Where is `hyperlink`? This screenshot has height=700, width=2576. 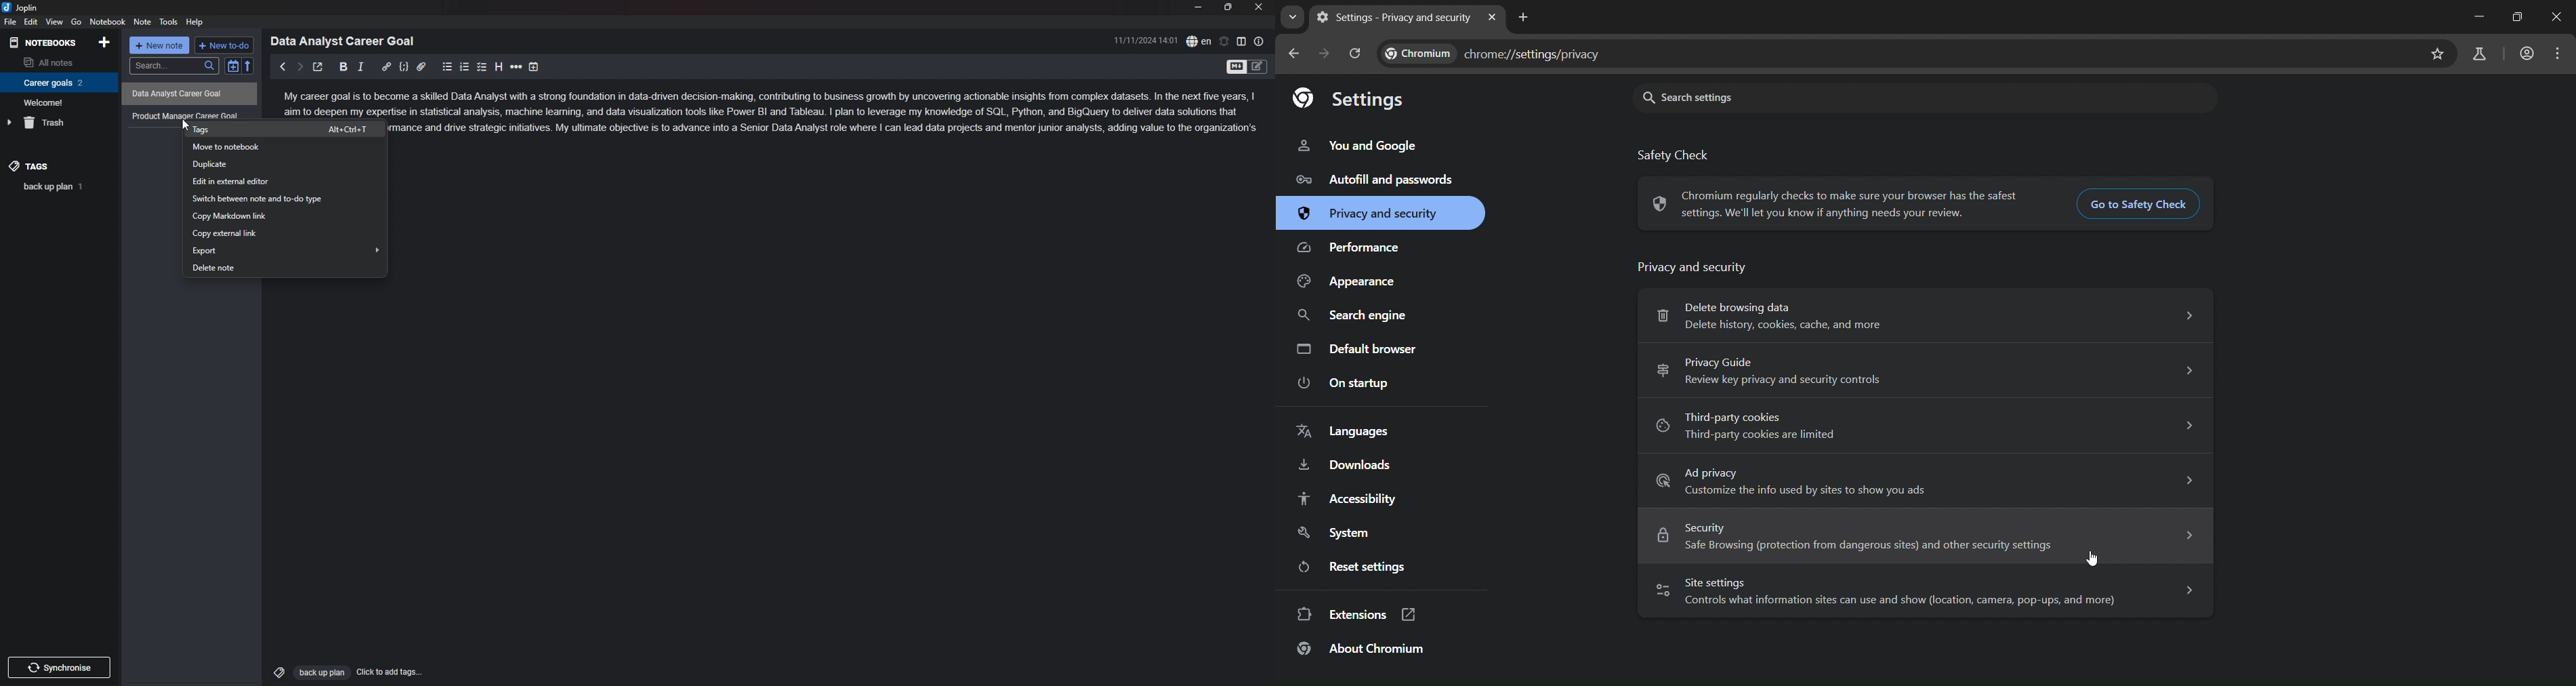 hyperlink is located at coordinates (386, 67).